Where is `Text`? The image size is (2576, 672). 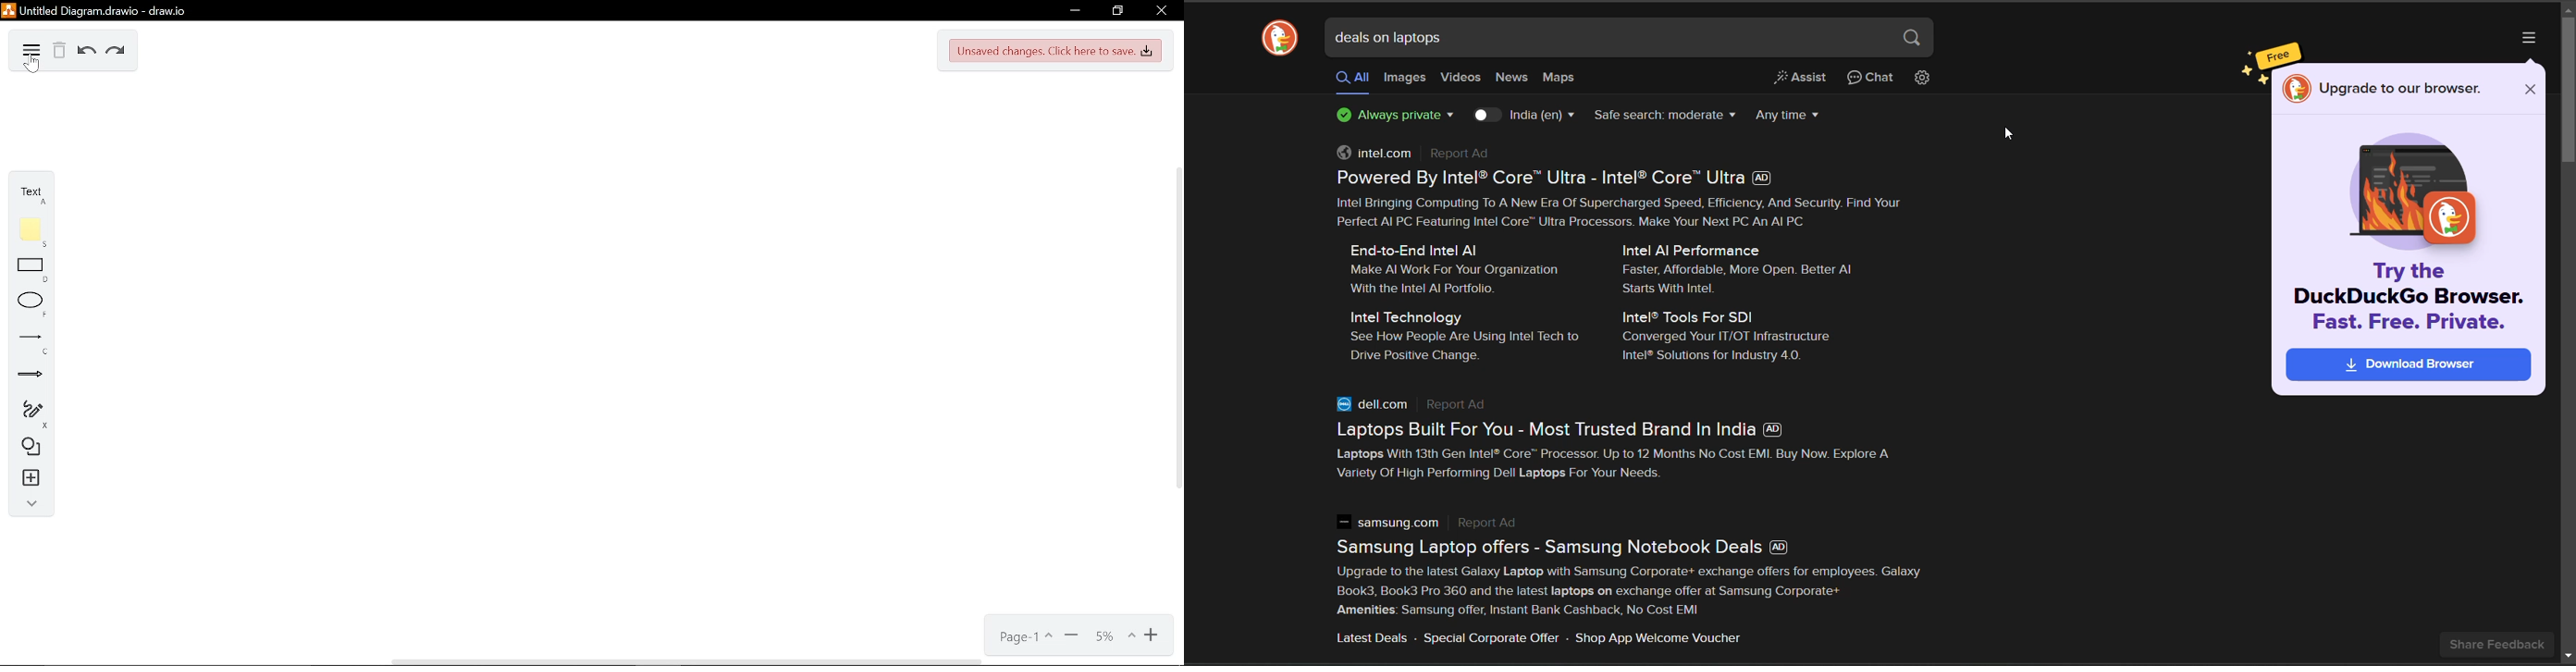
Text is located at coordinates (26, 192).